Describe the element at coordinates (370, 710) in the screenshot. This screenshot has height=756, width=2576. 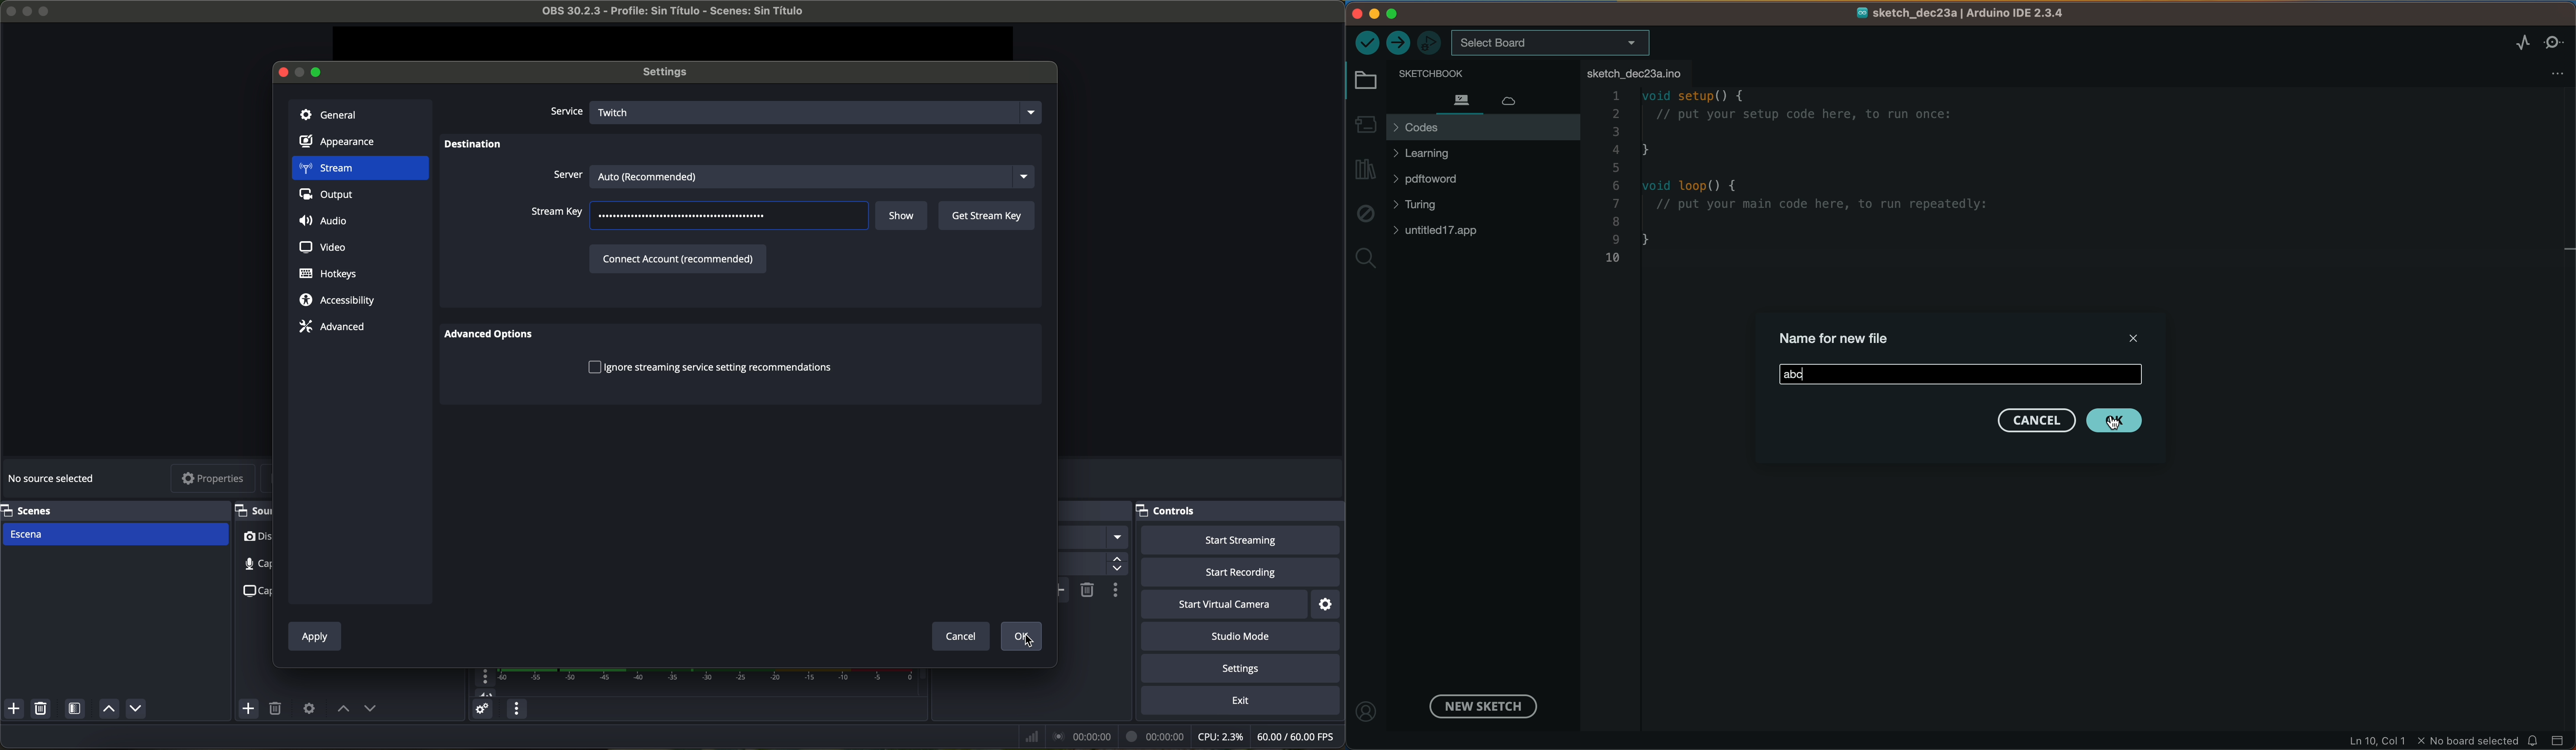
I see `move source down` at that location.